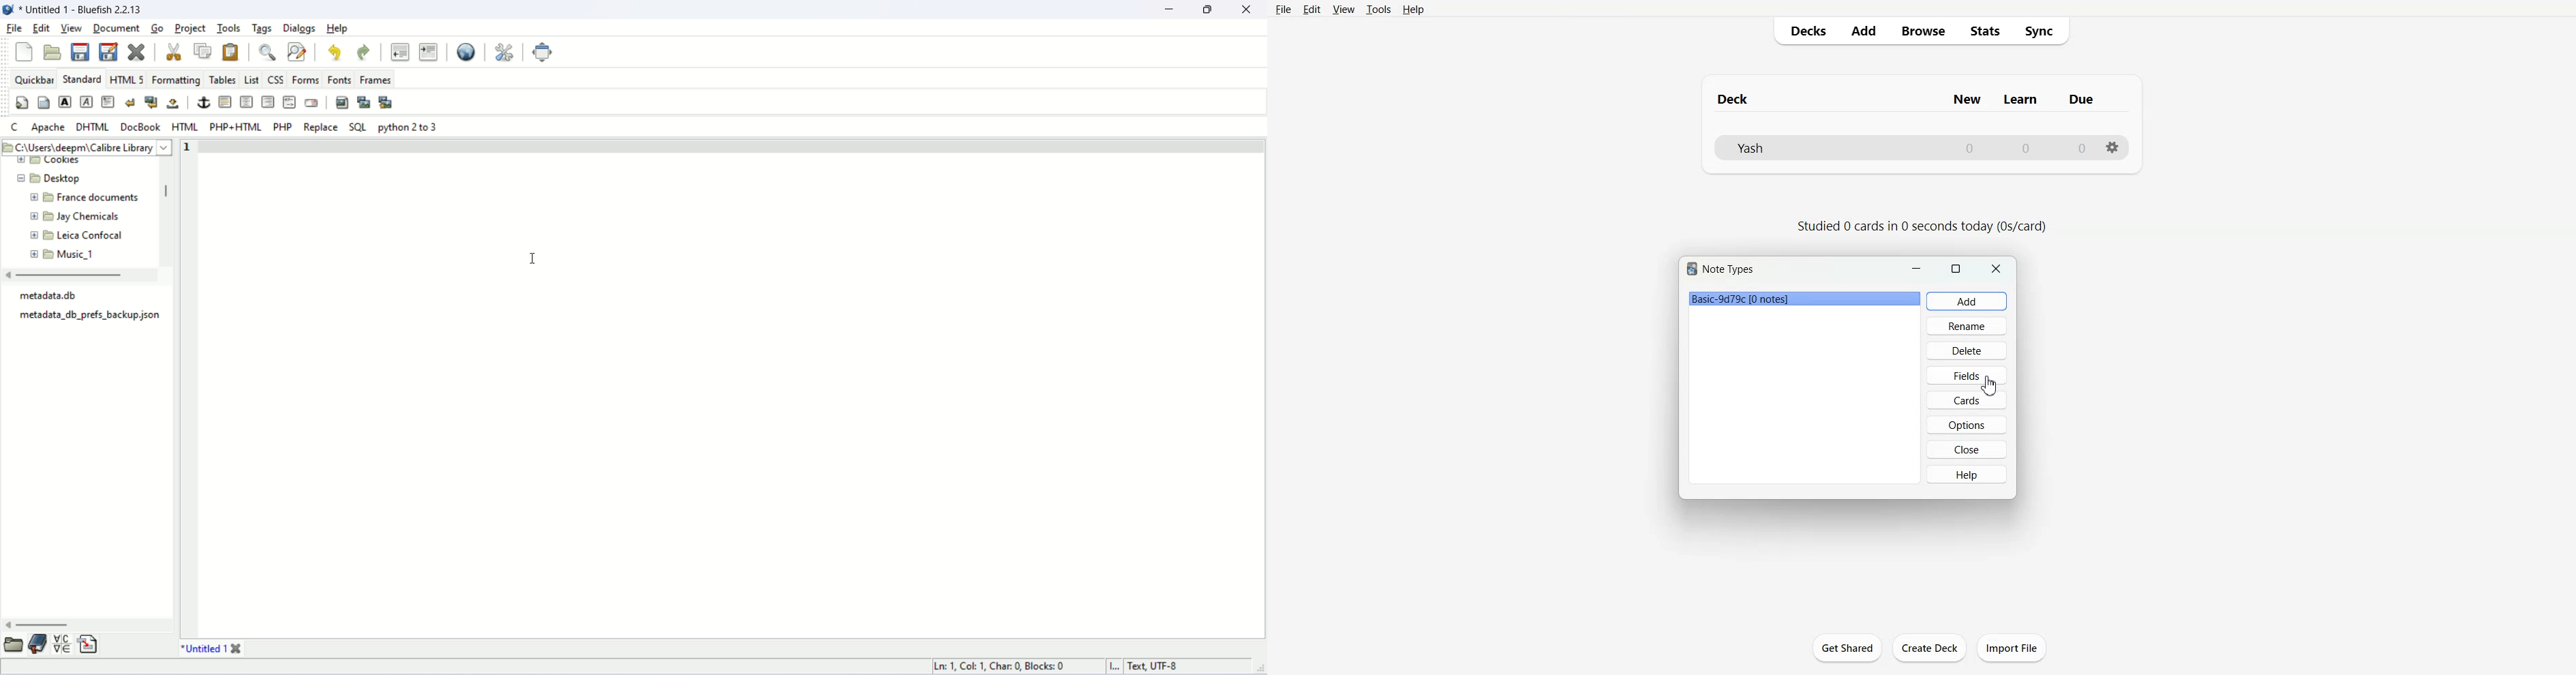  What do you see at coordinates (166, 209) in the screenshot?
I see `scroll bar` at bounding box center [166, 209].